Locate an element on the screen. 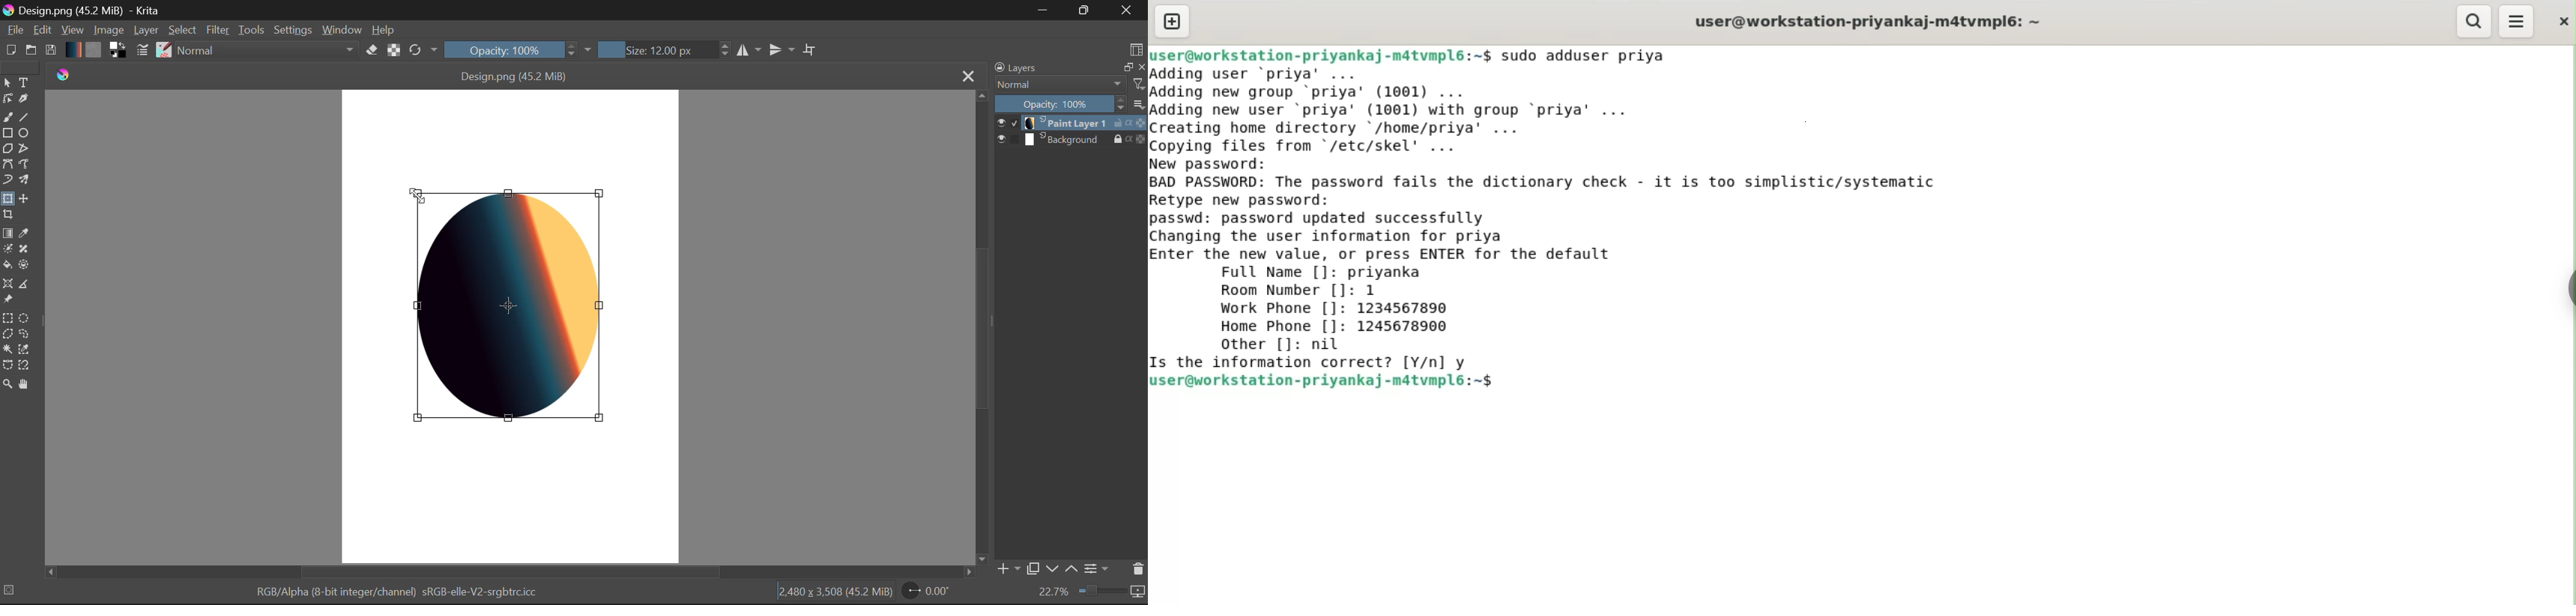 The height and width of the screenshot is (616, 2576). Eyedropper is located at coordinates (25, 232).